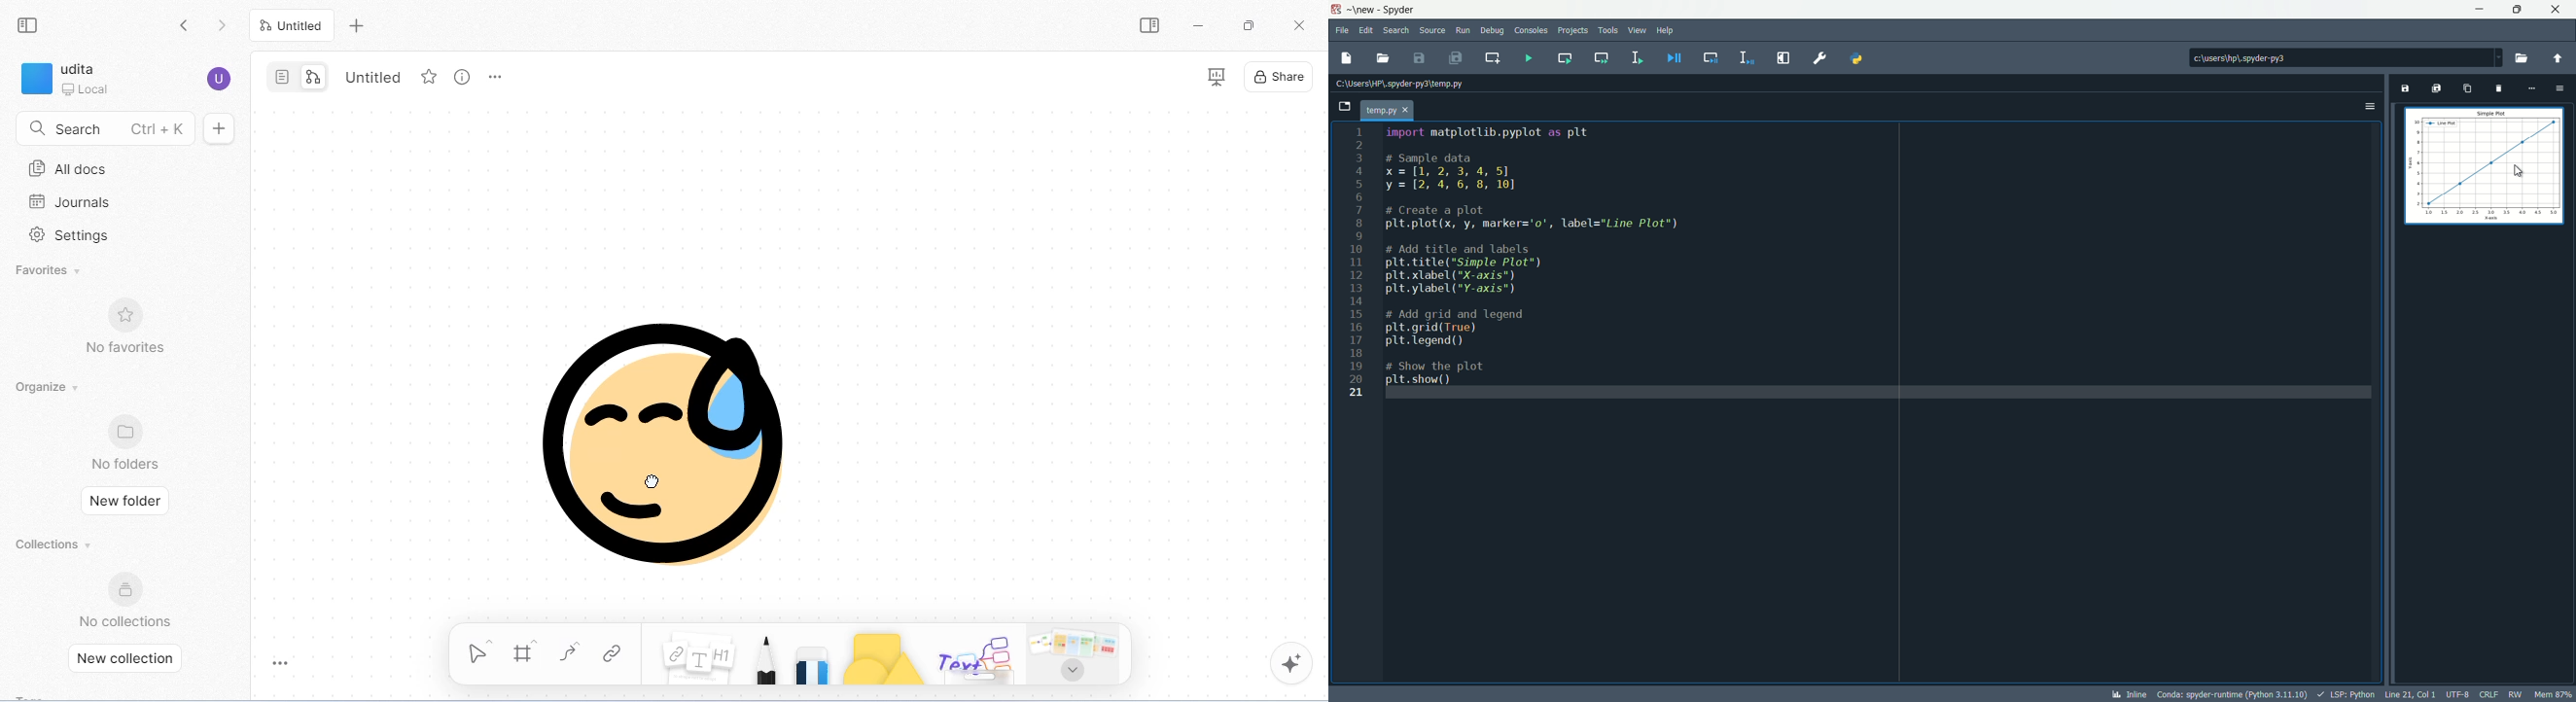 Image resolution: width=2576 pixels, height=728 pixels. Describe the element at coordinates (1336, 8) in the screenshot. I see `app icon` at that location.